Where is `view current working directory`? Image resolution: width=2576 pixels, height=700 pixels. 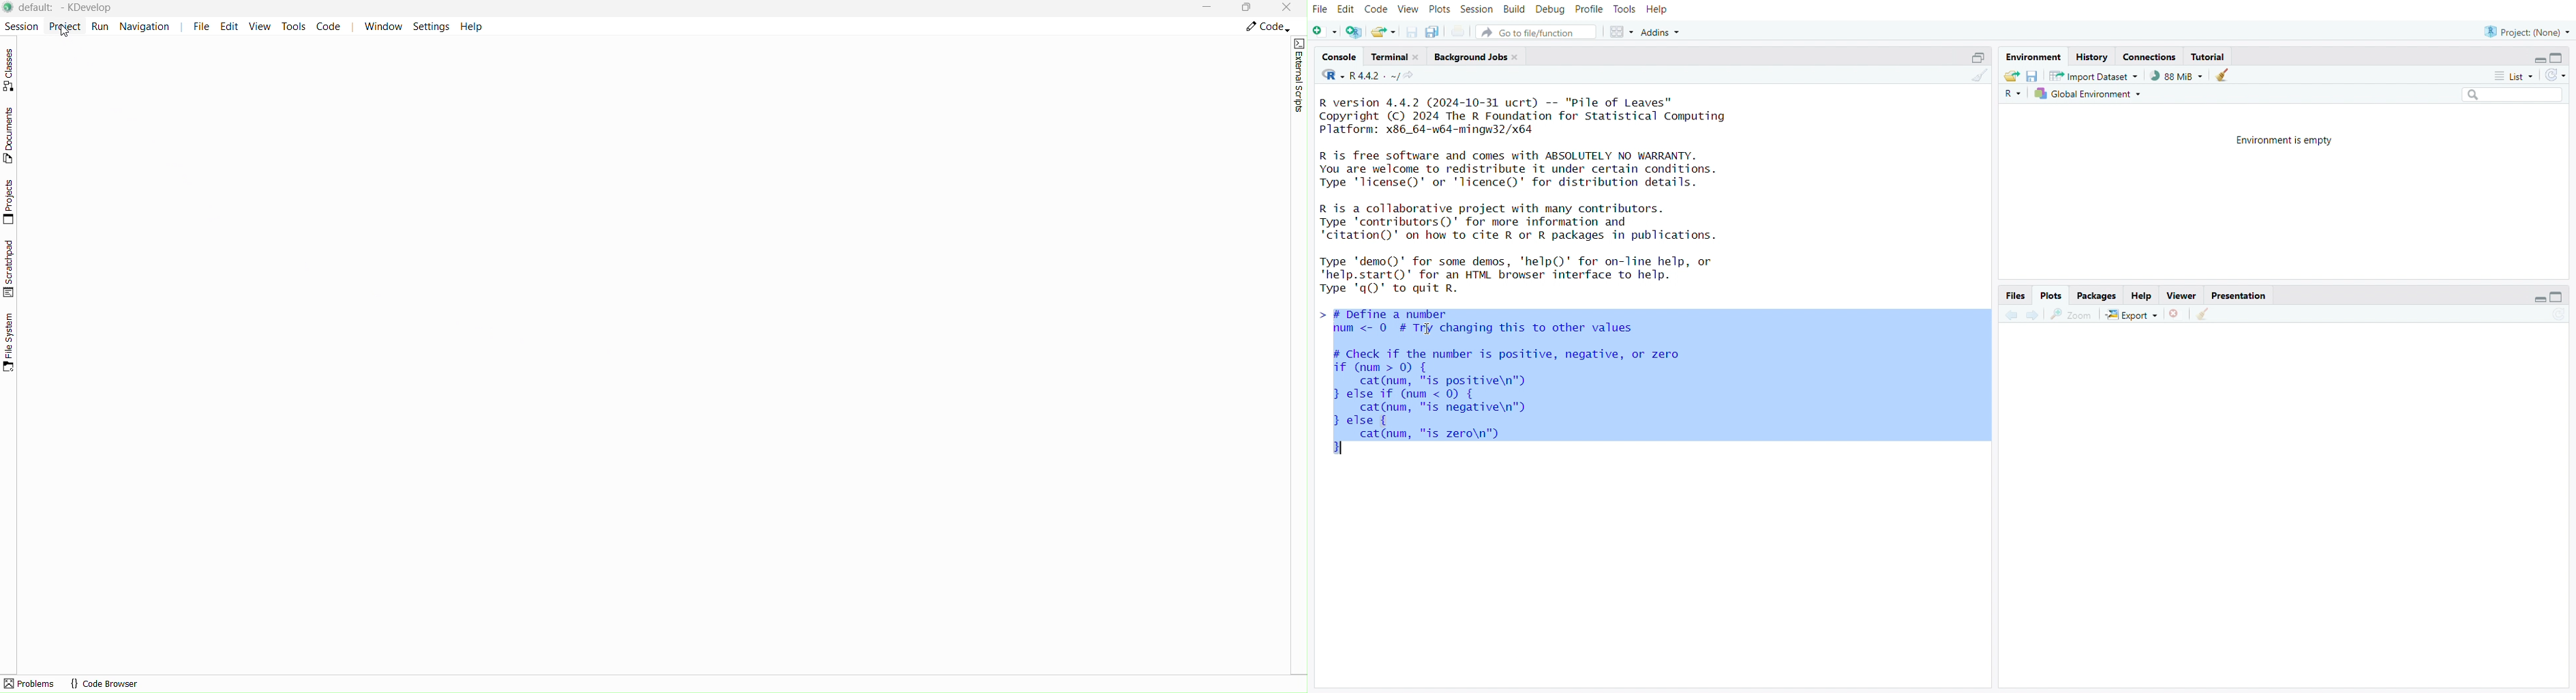 view current working directory is located at coordinates (1412, 76).